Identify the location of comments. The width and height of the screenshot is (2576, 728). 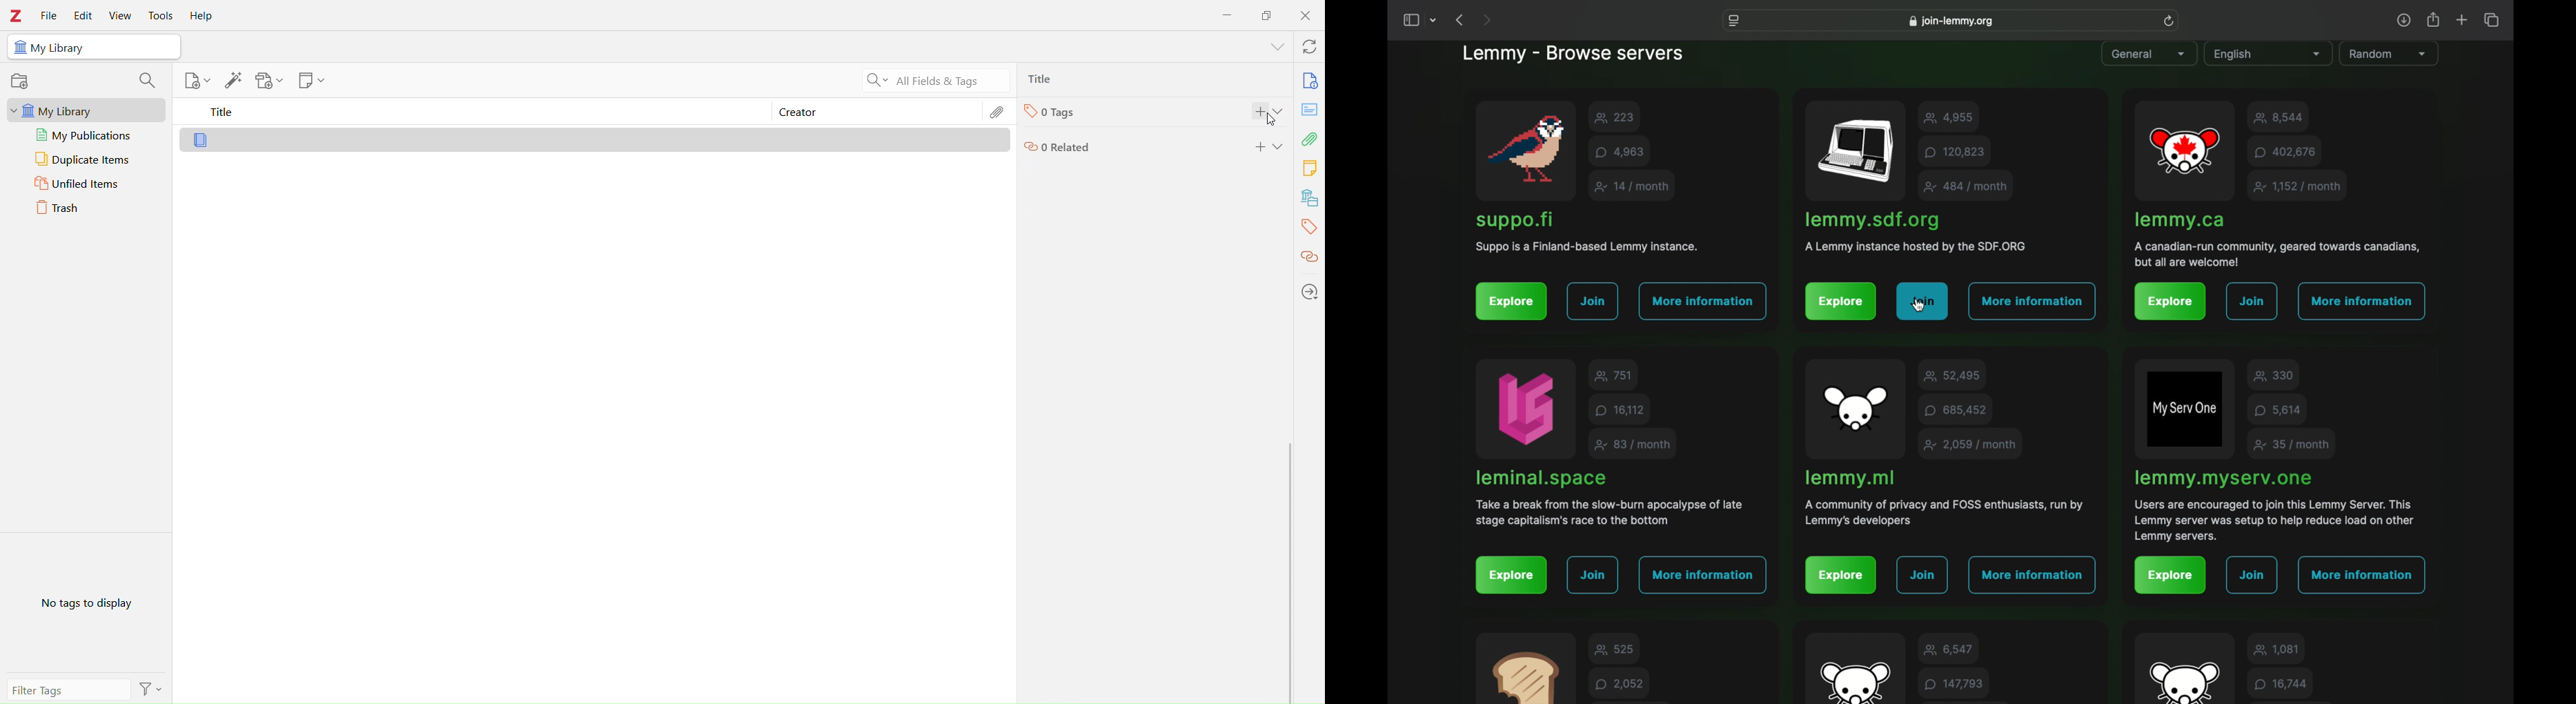
(1956, 410).